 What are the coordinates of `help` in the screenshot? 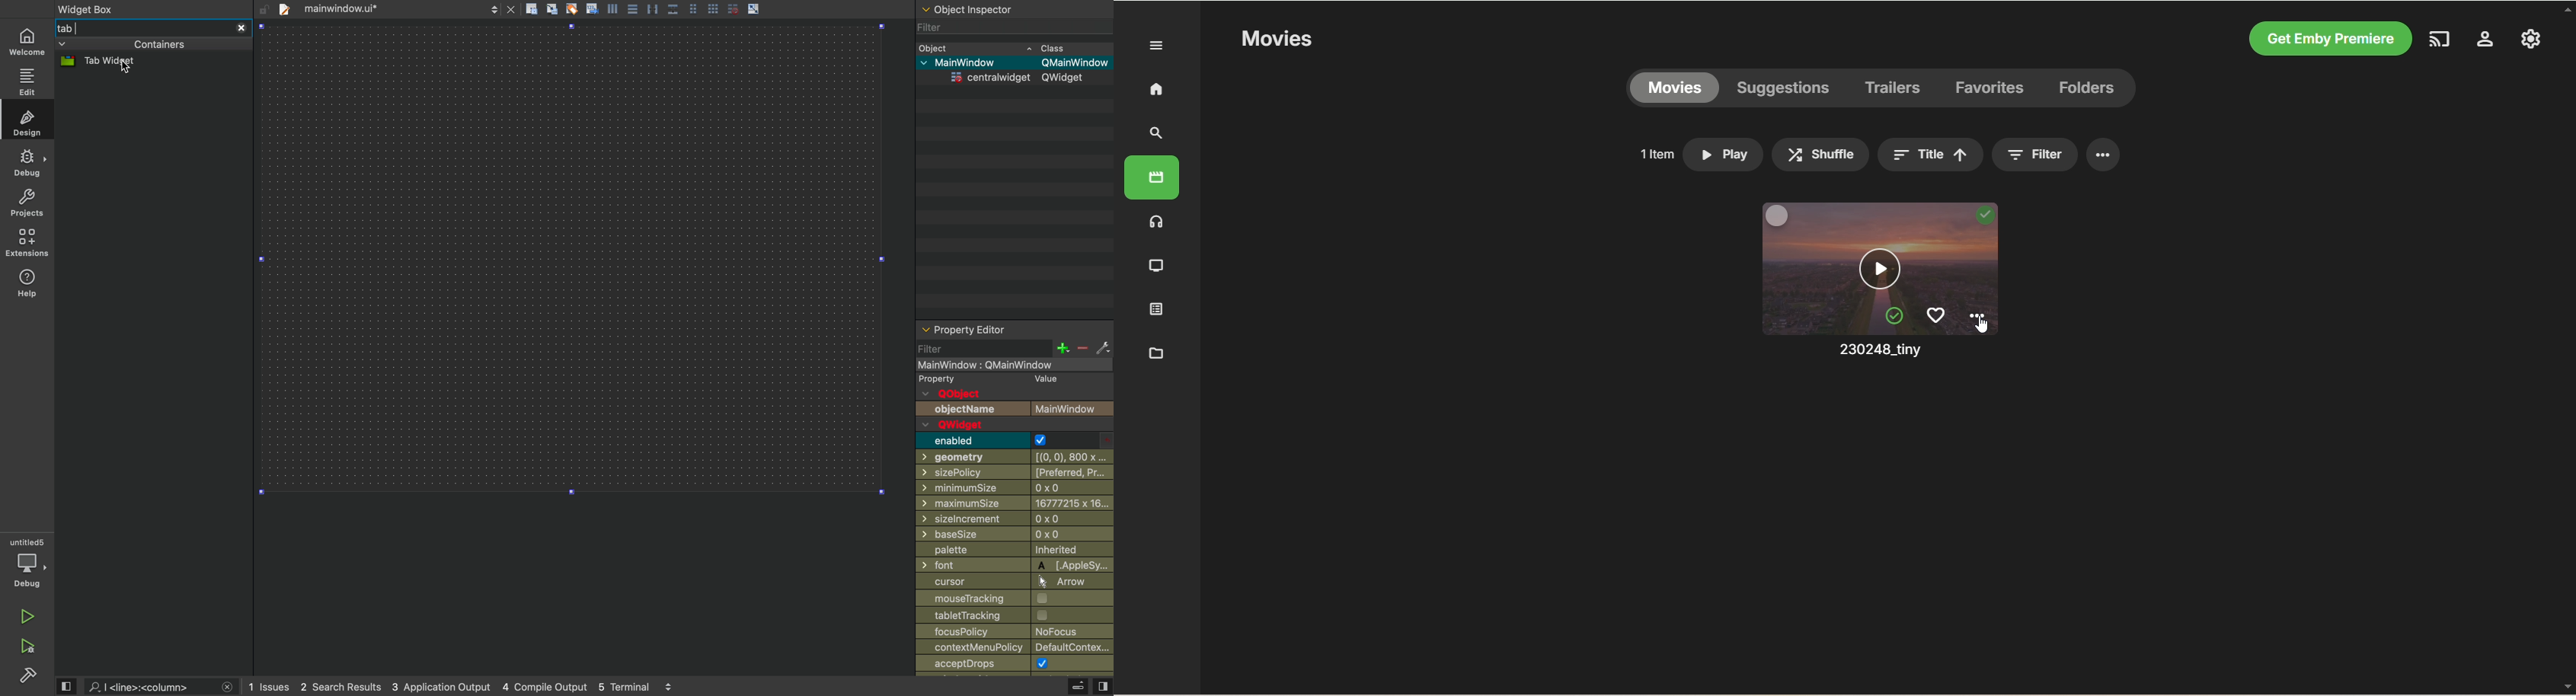 It's located at (27, 284).